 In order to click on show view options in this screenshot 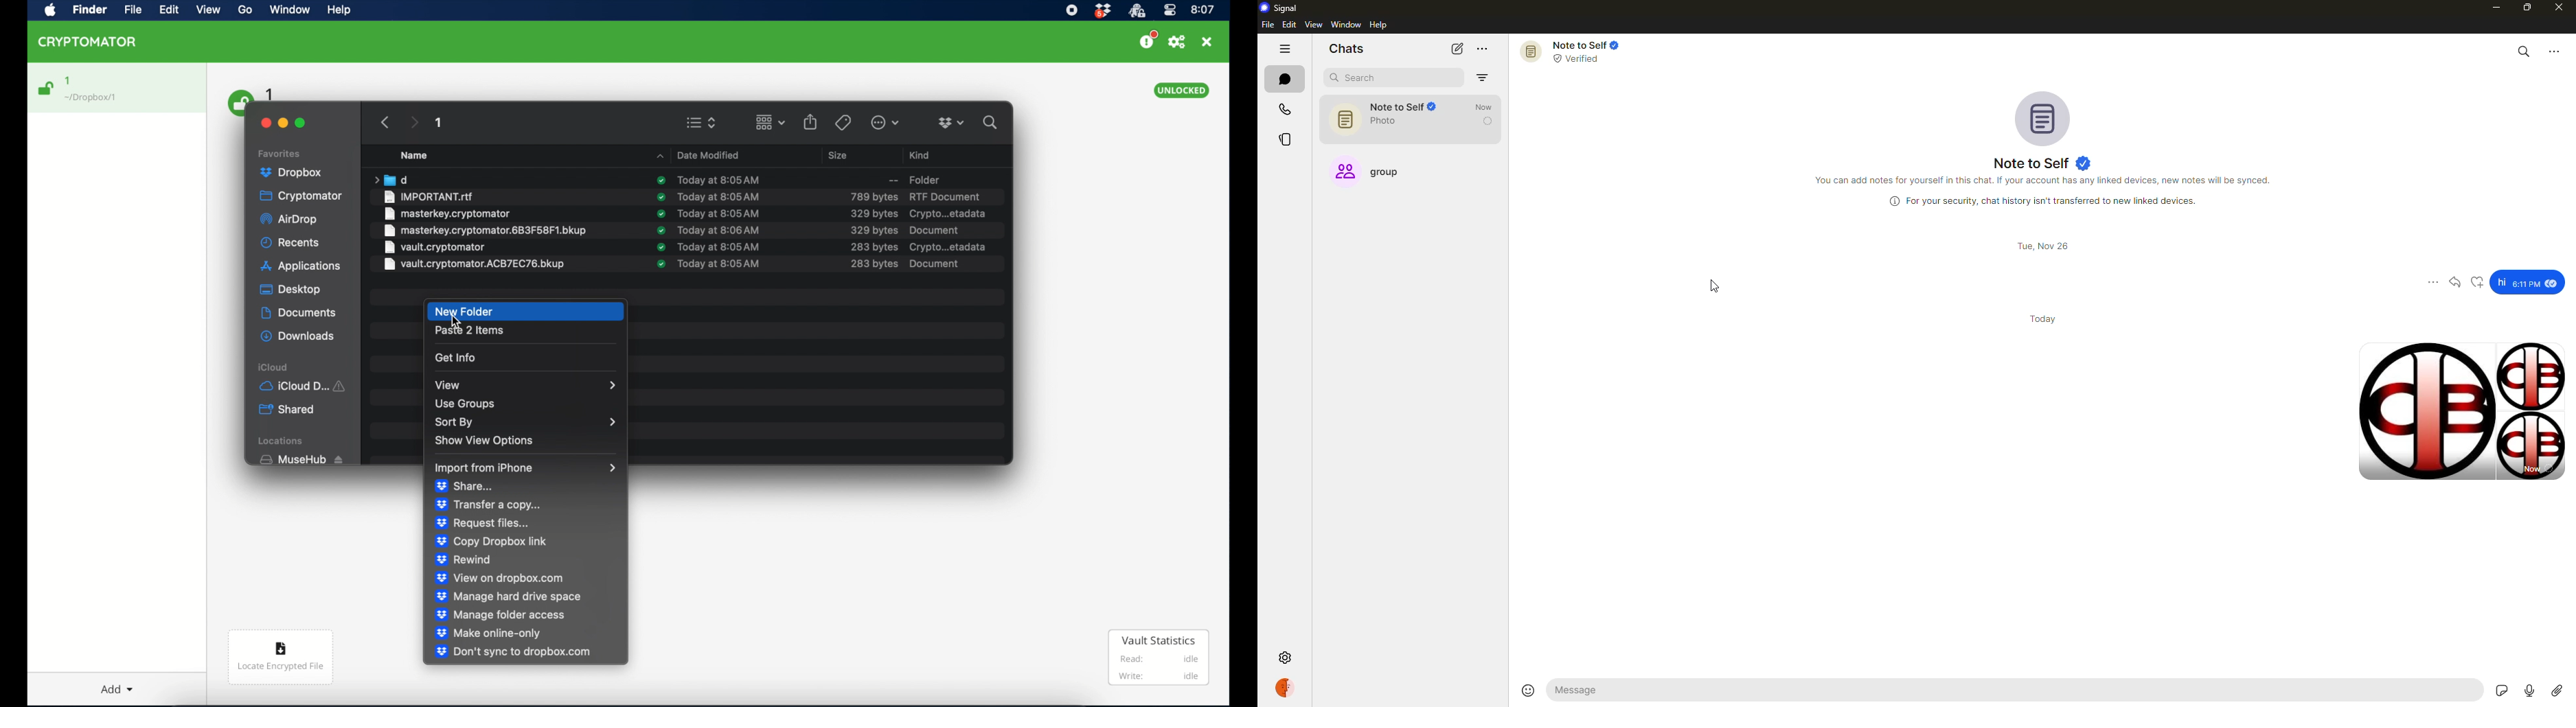, I will do `click(485, 442)`.